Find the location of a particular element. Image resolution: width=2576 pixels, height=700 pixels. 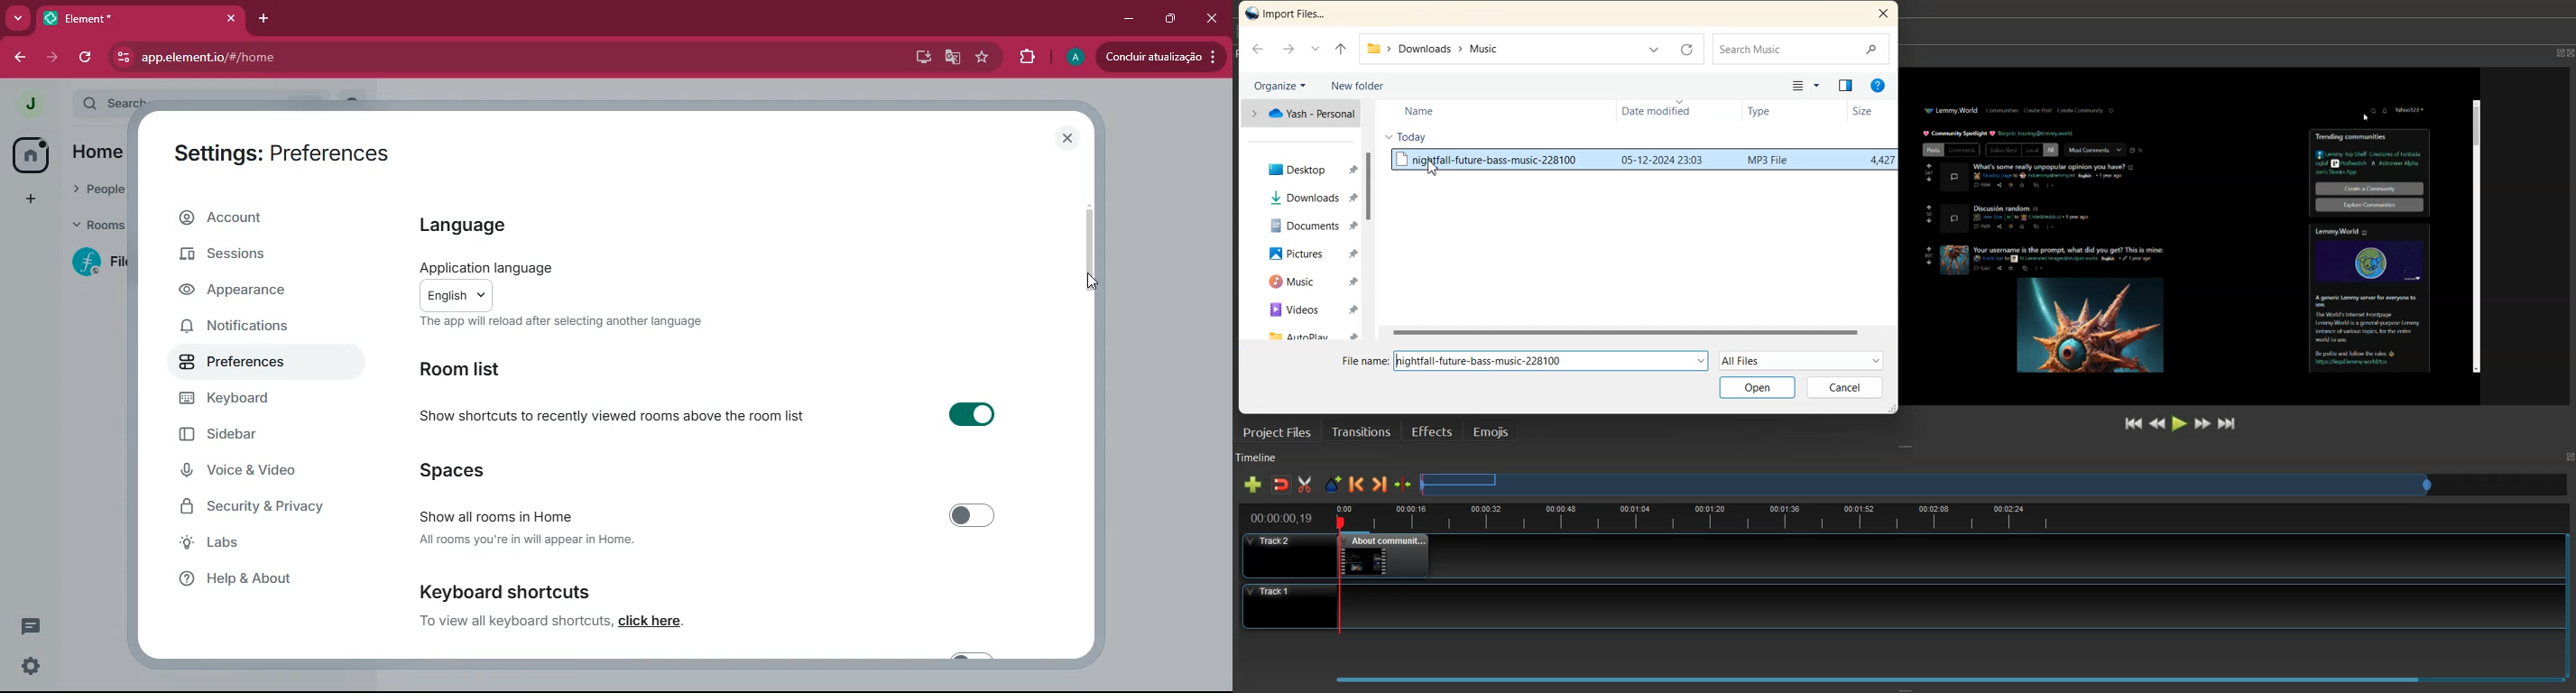

Center the timeline on the playhead is located at coordinates (1404, 484).